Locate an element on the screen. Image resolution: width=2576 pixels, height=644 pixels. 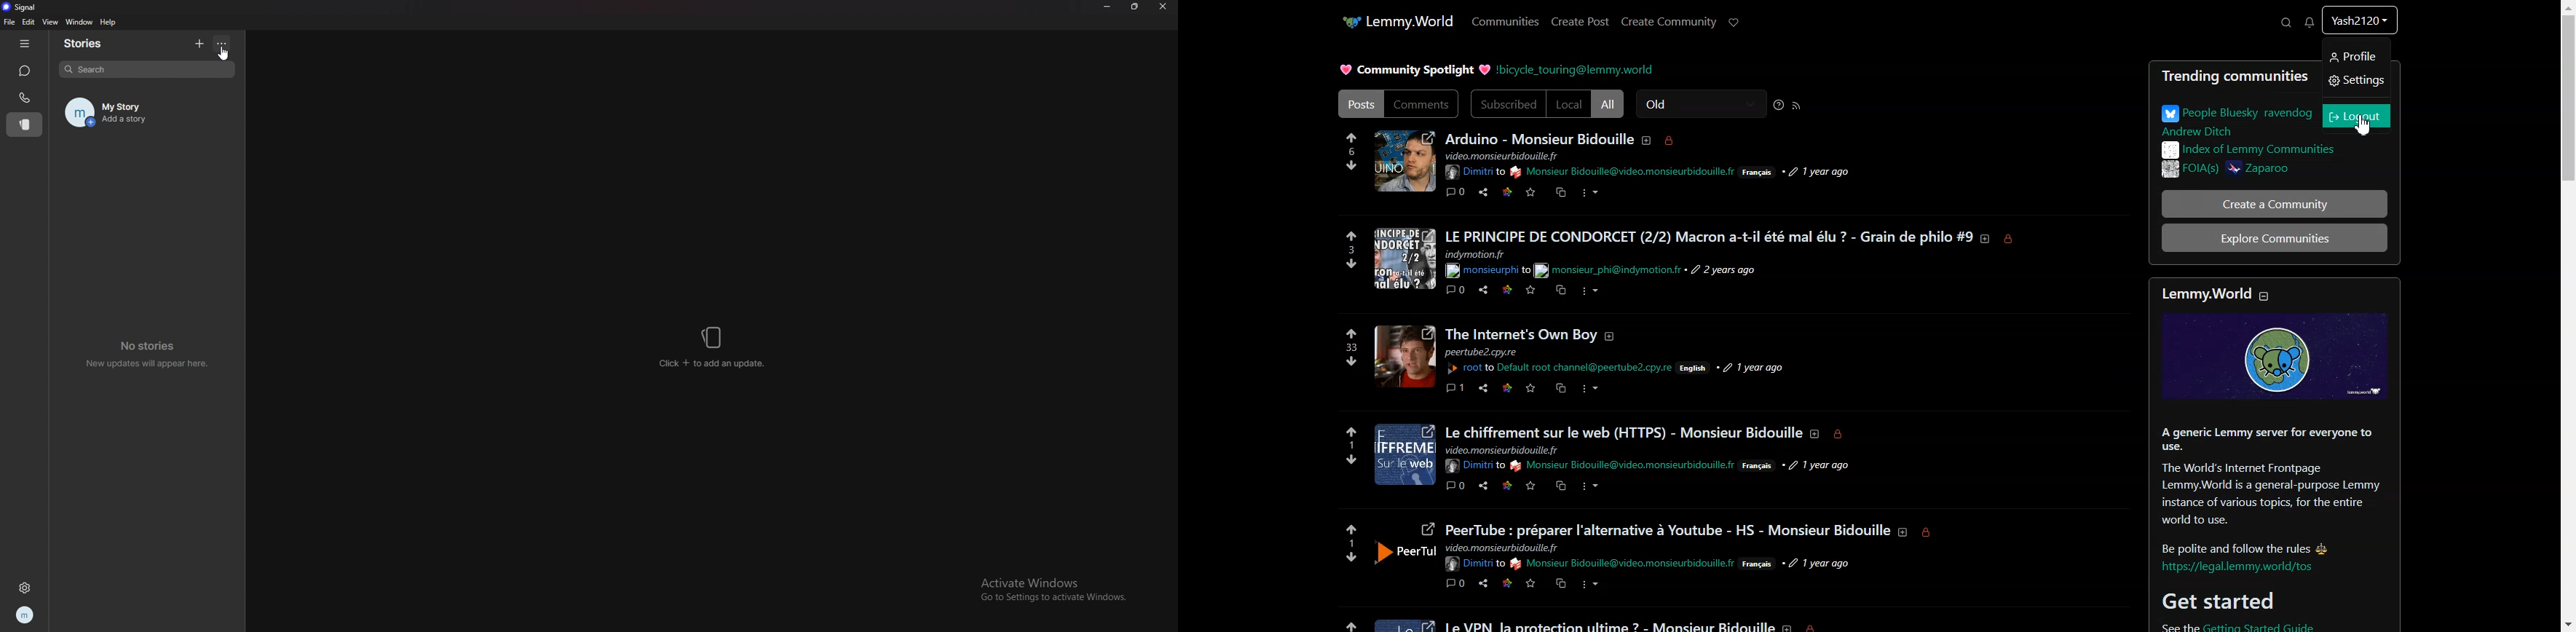
Text is located at coordinates (1413, 71).